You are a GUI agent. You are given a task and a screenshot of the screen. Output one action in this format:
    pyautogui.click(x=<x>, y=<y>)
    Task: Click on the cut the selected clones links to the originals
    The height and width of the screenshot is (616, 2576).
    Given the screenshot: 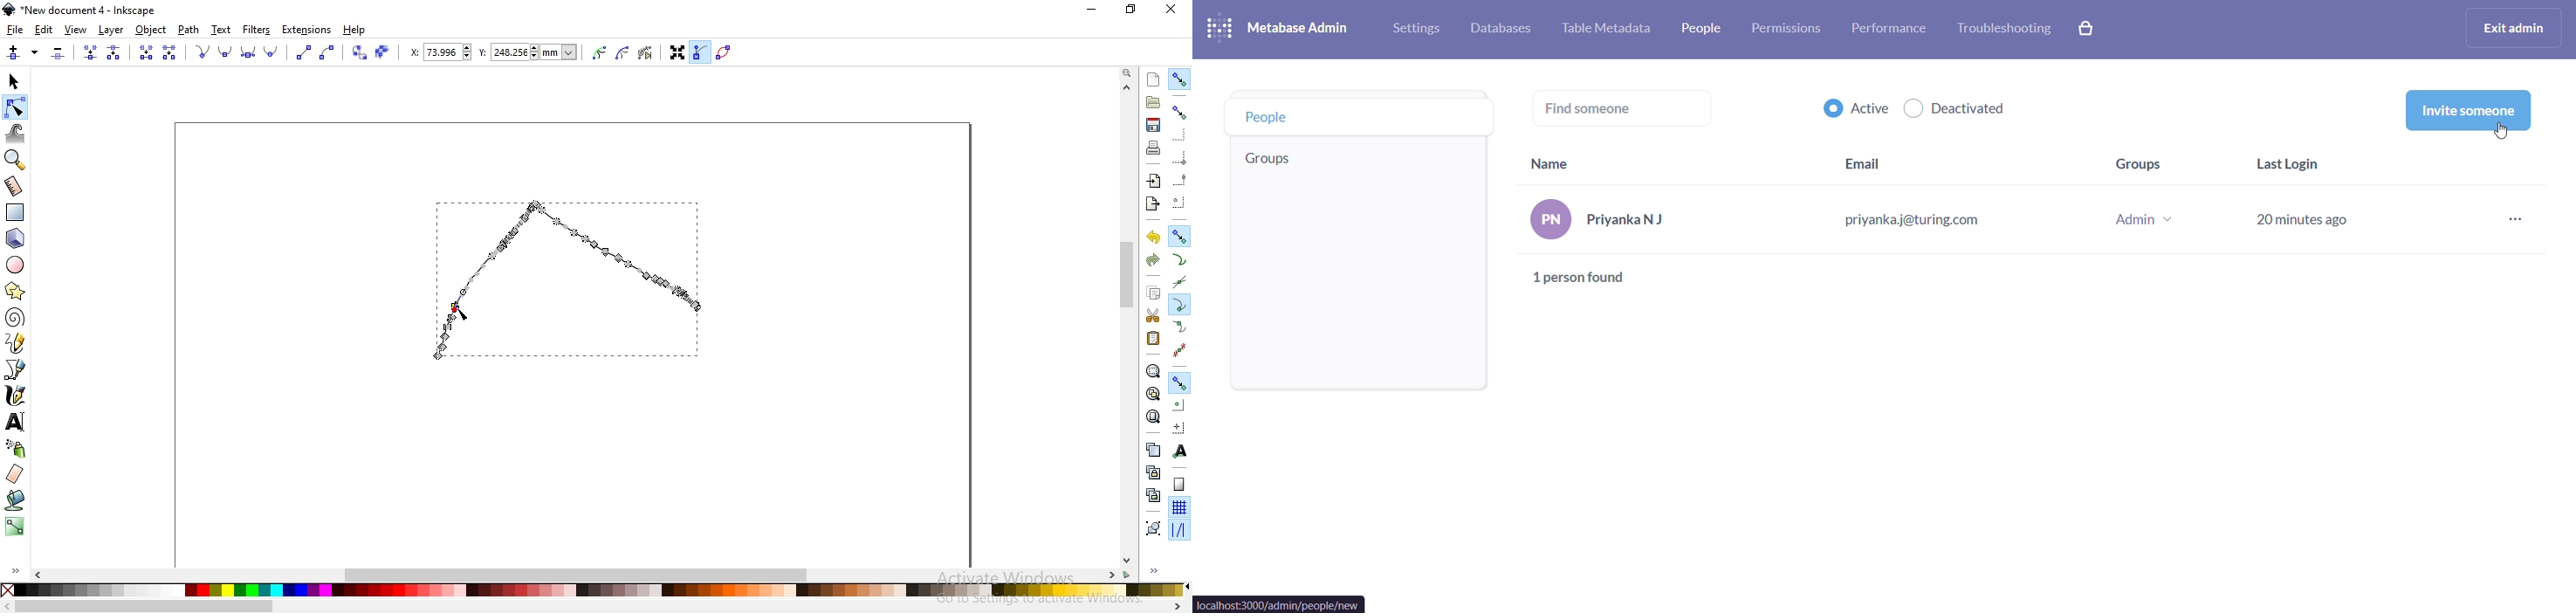 What is the action you would take?
    pyautogui.click(x=1152, y=495)
    